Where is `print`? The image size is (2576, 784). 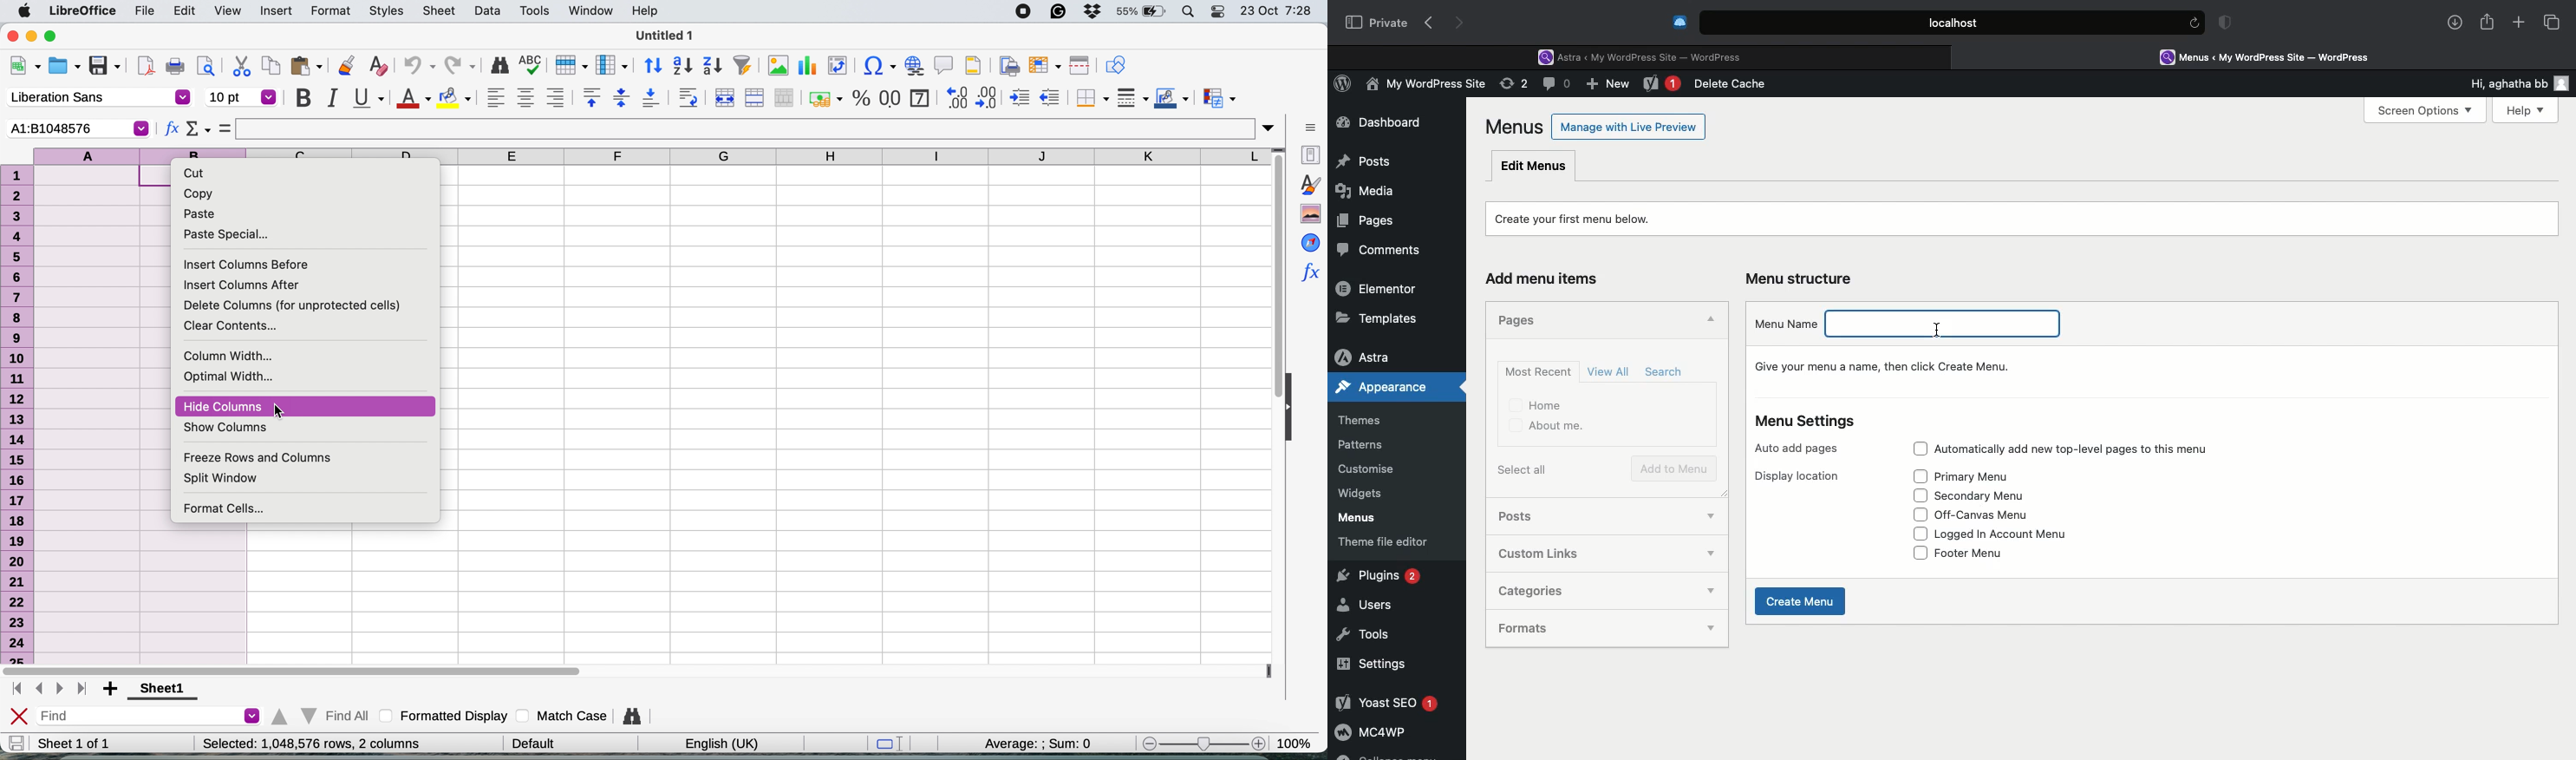 print is located at coordinates (177, 68).